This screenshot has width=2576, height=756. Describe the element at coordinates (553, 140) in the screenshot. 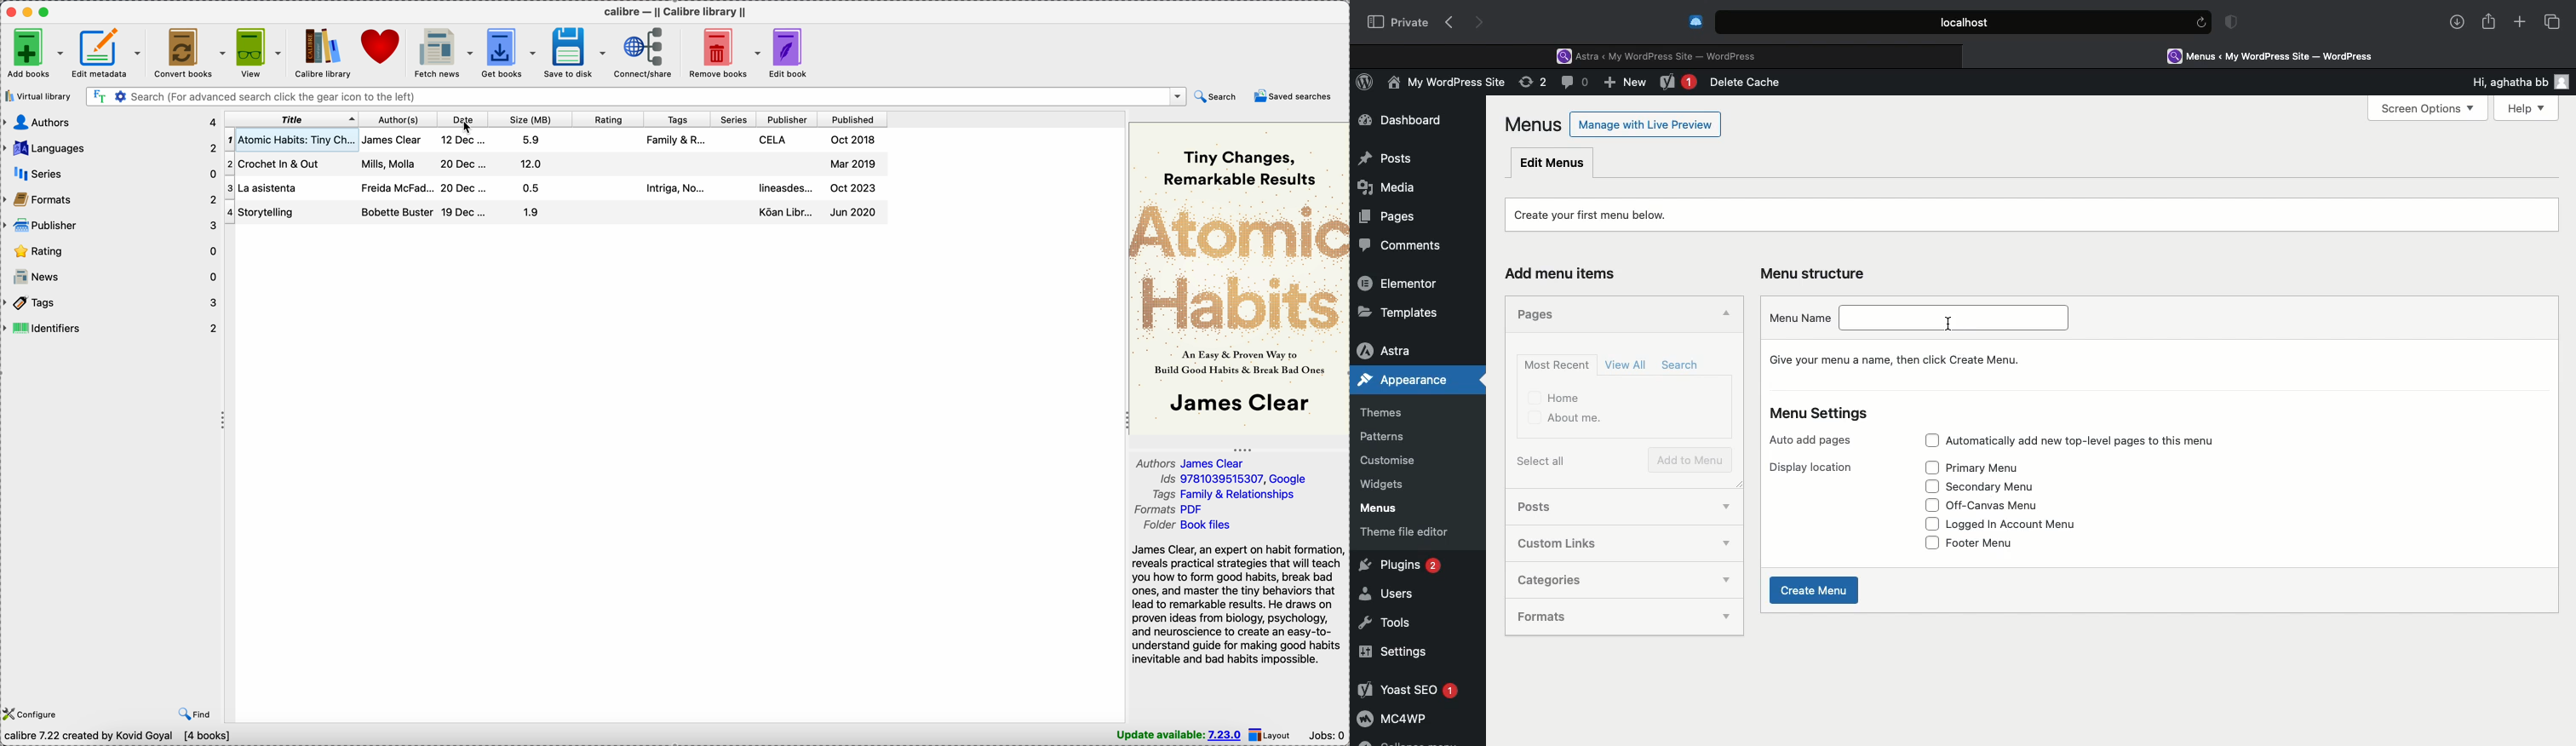

I see `Atomic Habits: Tiny Changes book details` at that location.